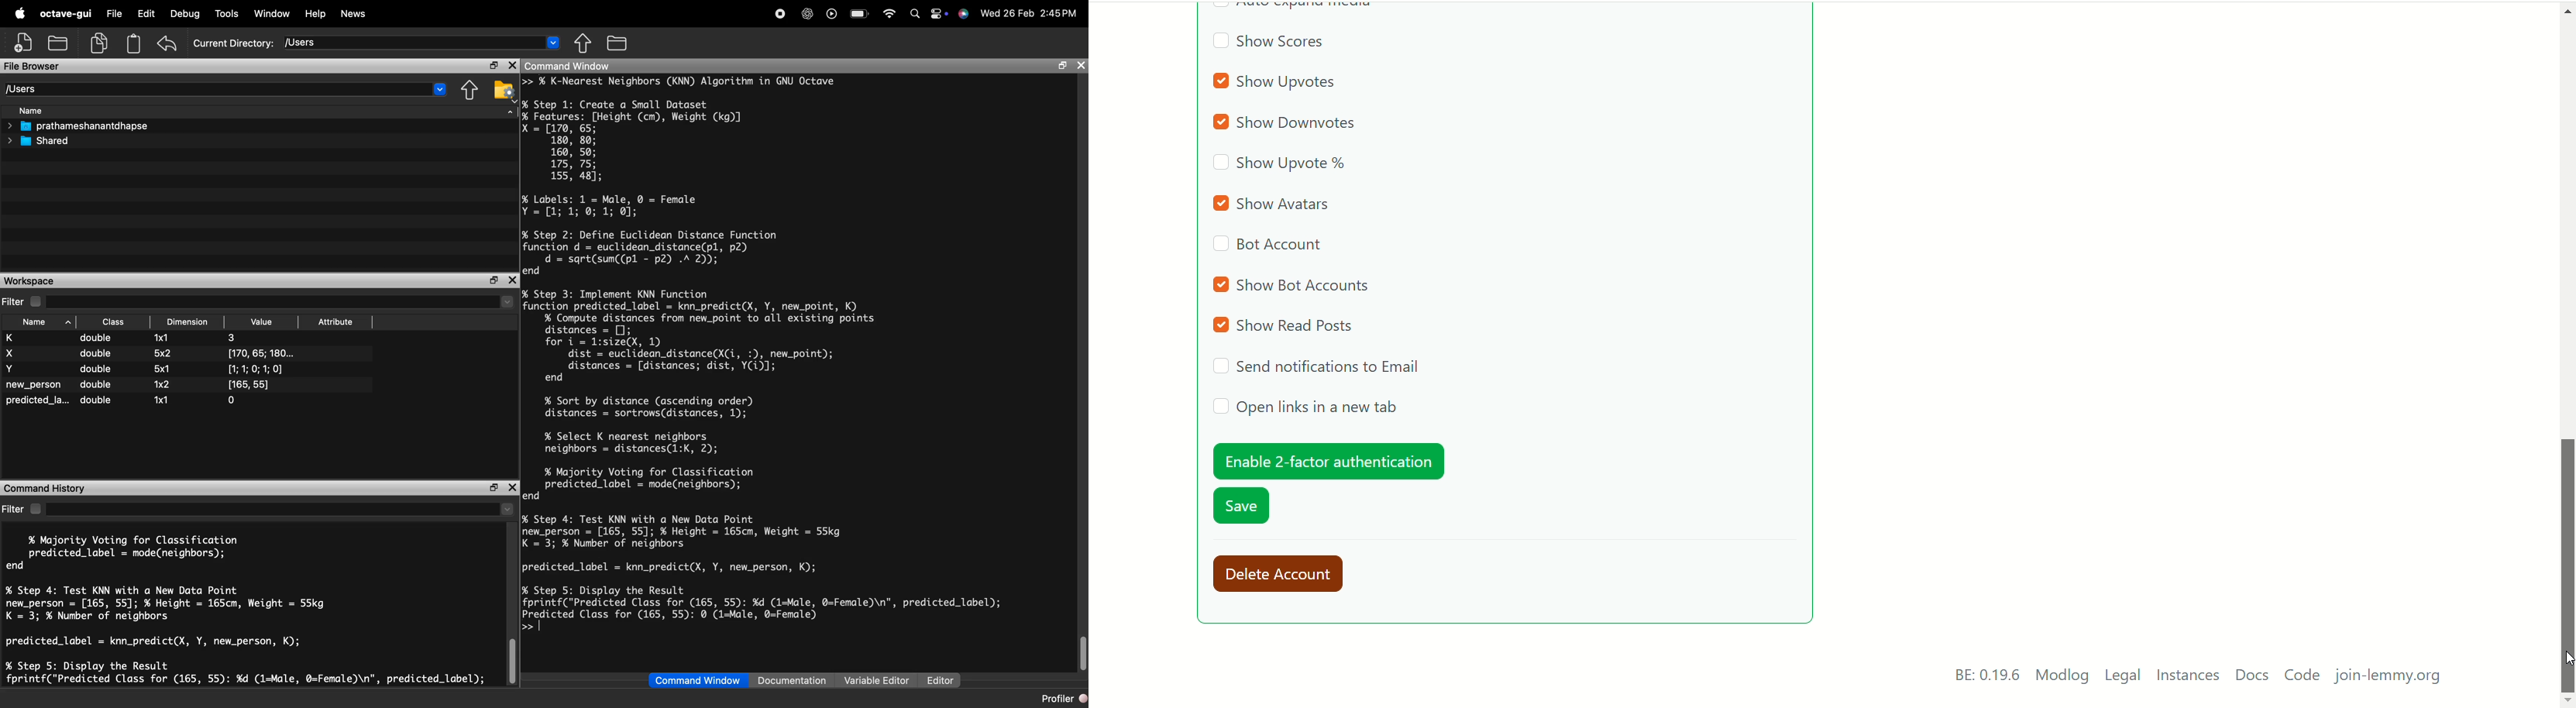 The width and height of the screenshot is (2576, 728). Describe the element at coordinates (1326, 461) in the screenshot. I see `enable 2 factor authentication` at that location.